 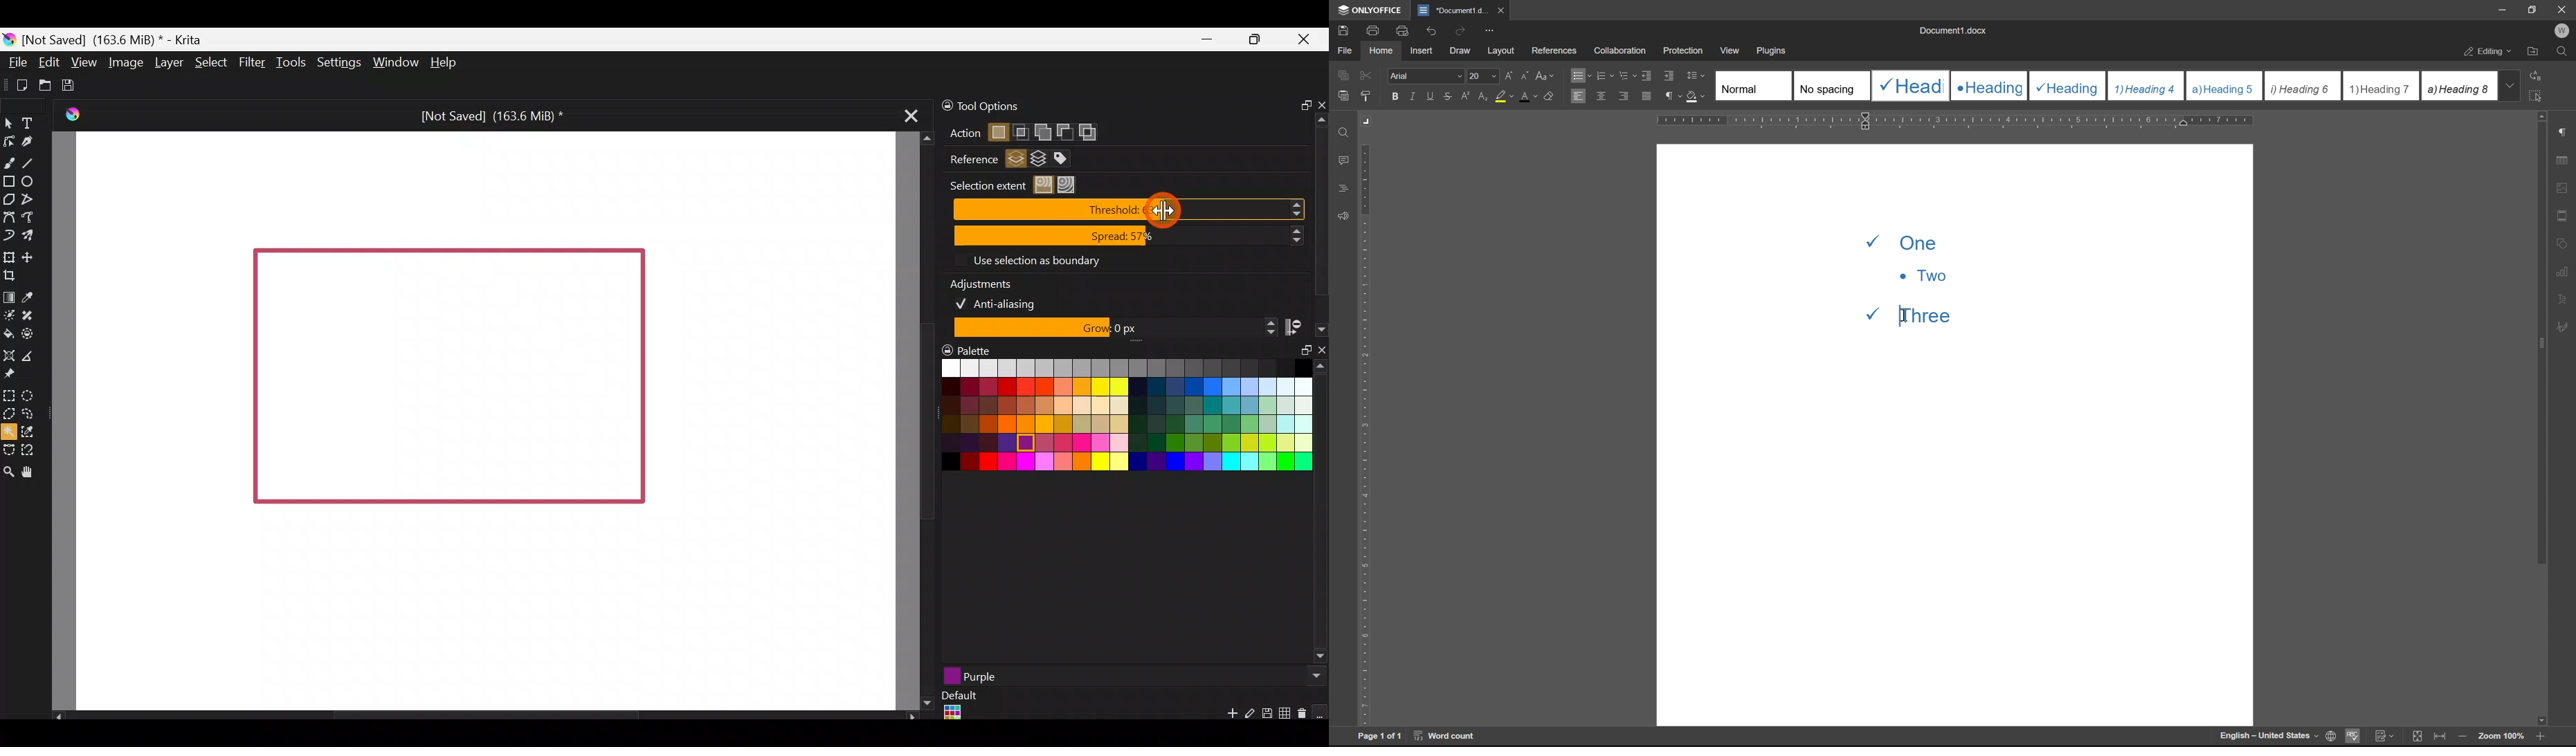 I want to click on one, so click(x=1907, y=241).